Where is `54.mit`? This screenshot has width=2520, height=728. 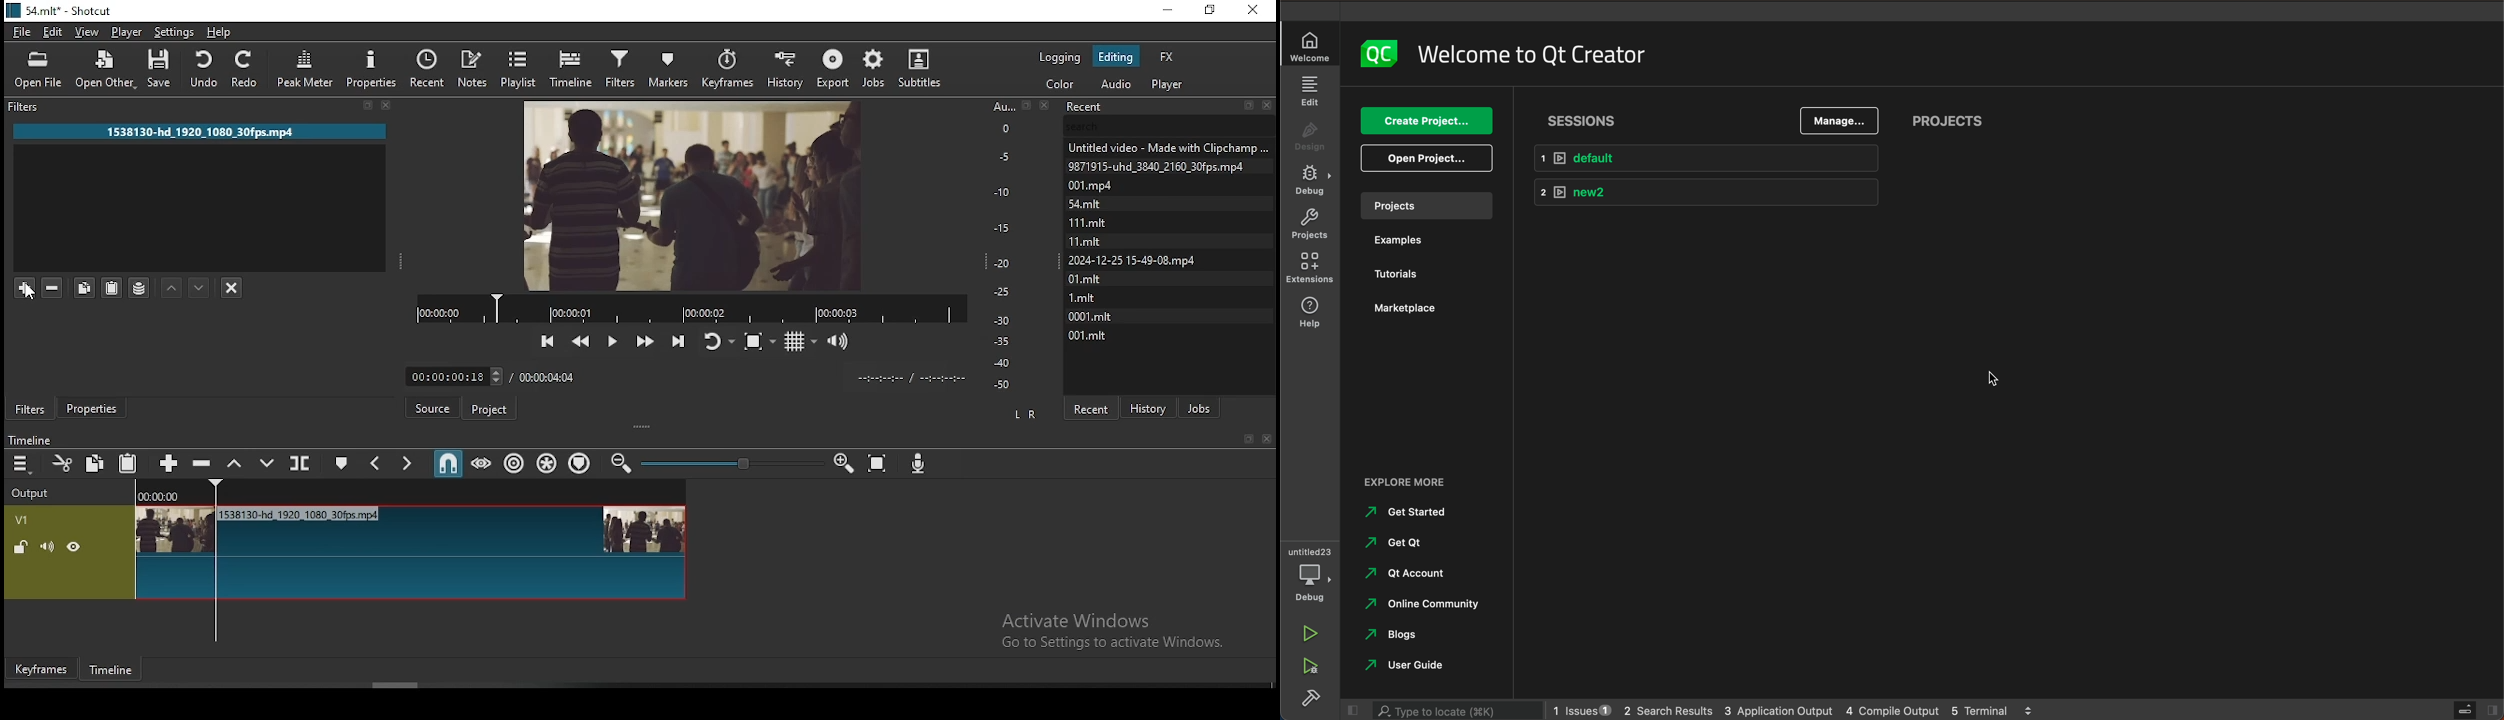
54.mit is located at coordinates (1084, 203).